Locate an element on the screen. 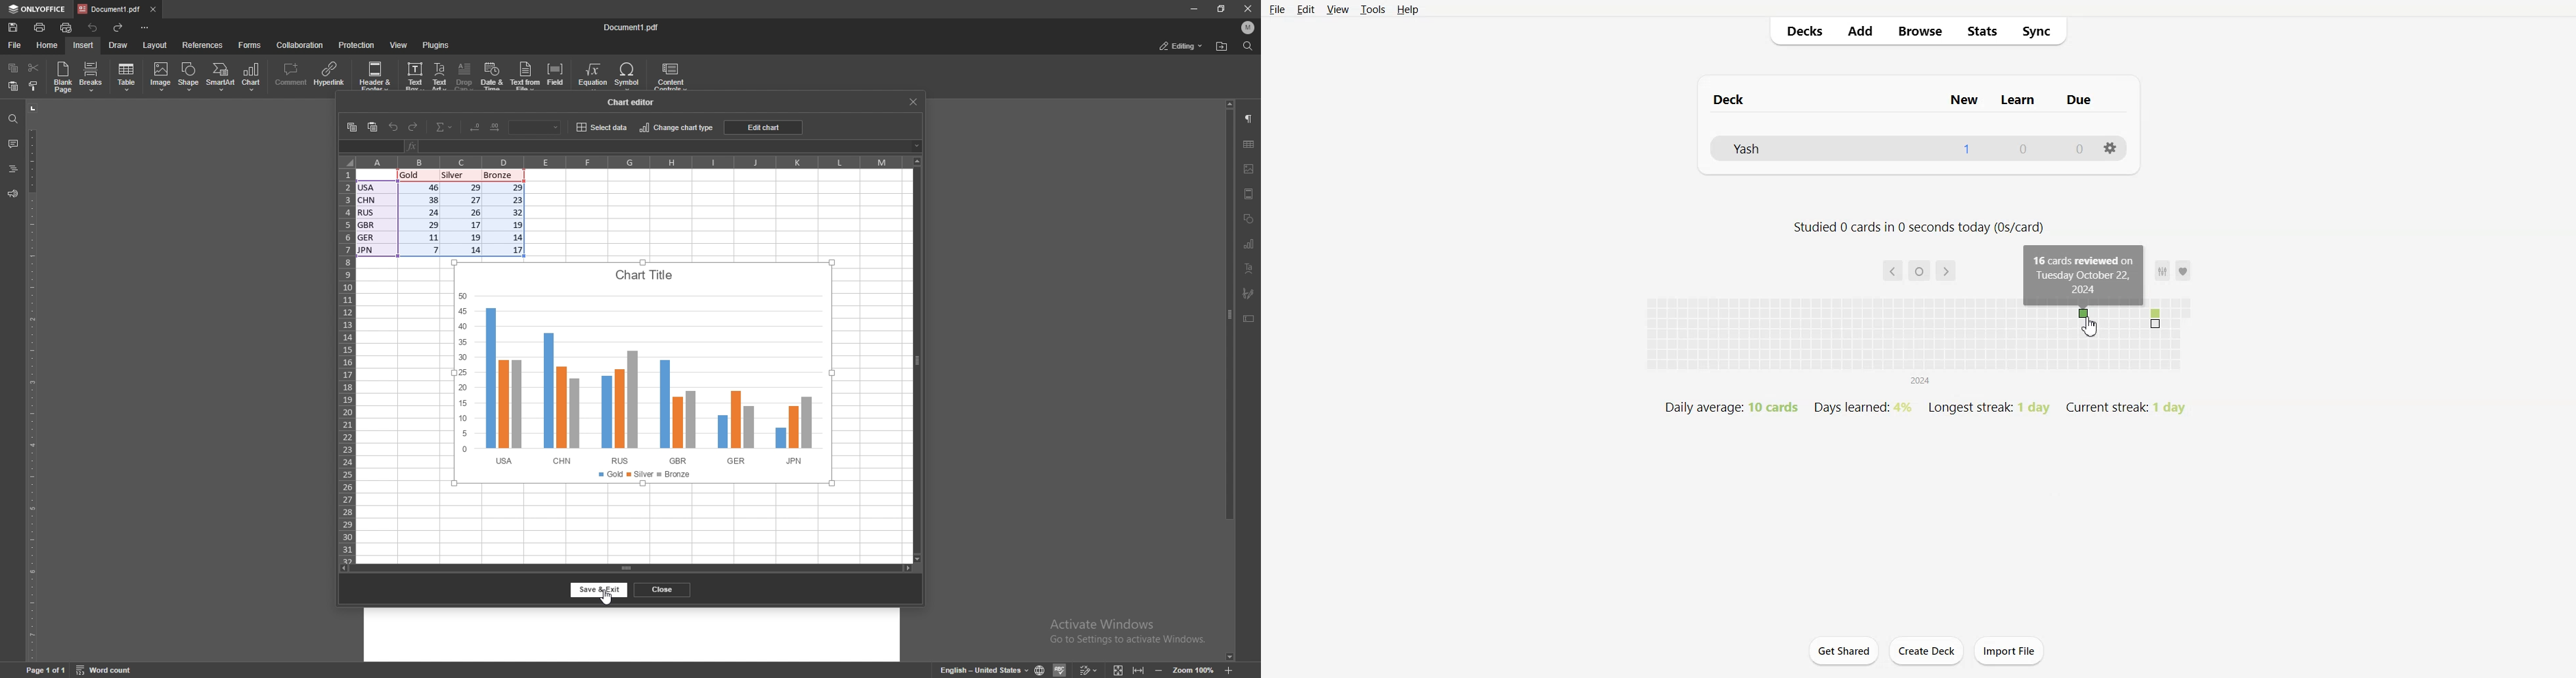  Settings is located at coordinates (2112, 148).